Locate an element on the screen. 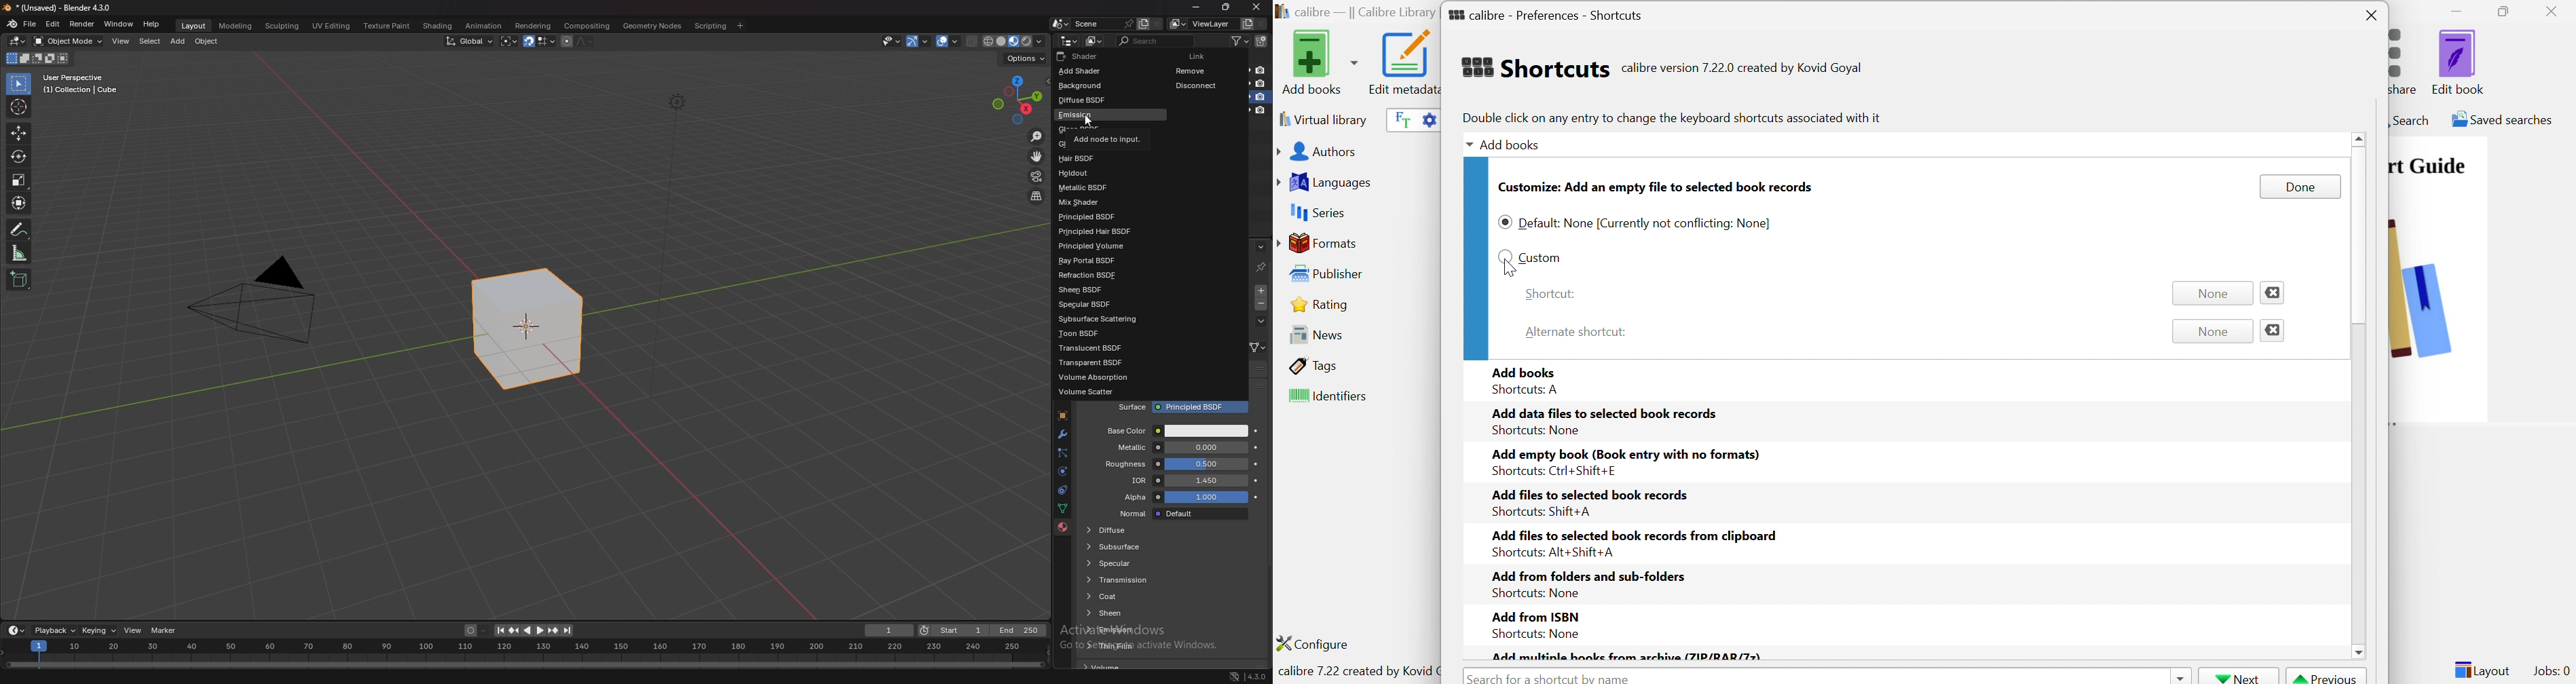 This screenshot has width=2576, height=700. None is located at coordinates (2209, 293).